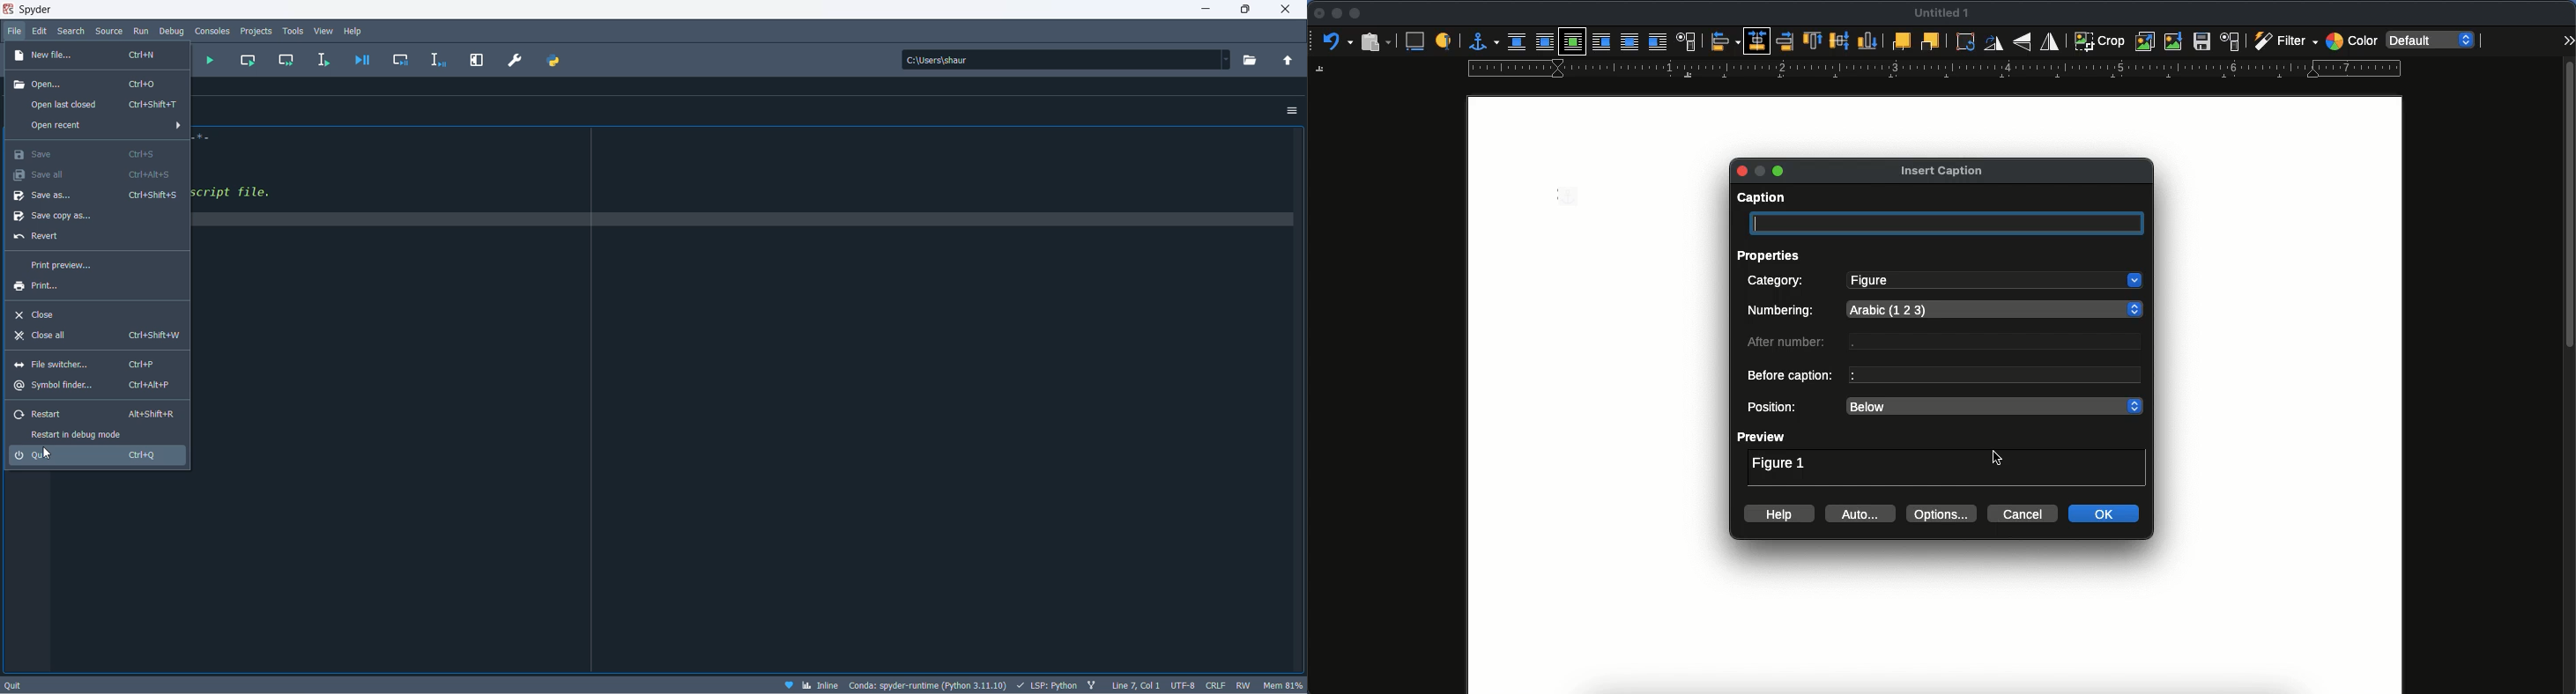 This screenshot has height=700, width=2576. What do you see at coordinates (171, 32) in the screenshot?
I see `debug` at bounding box center [171, 32].